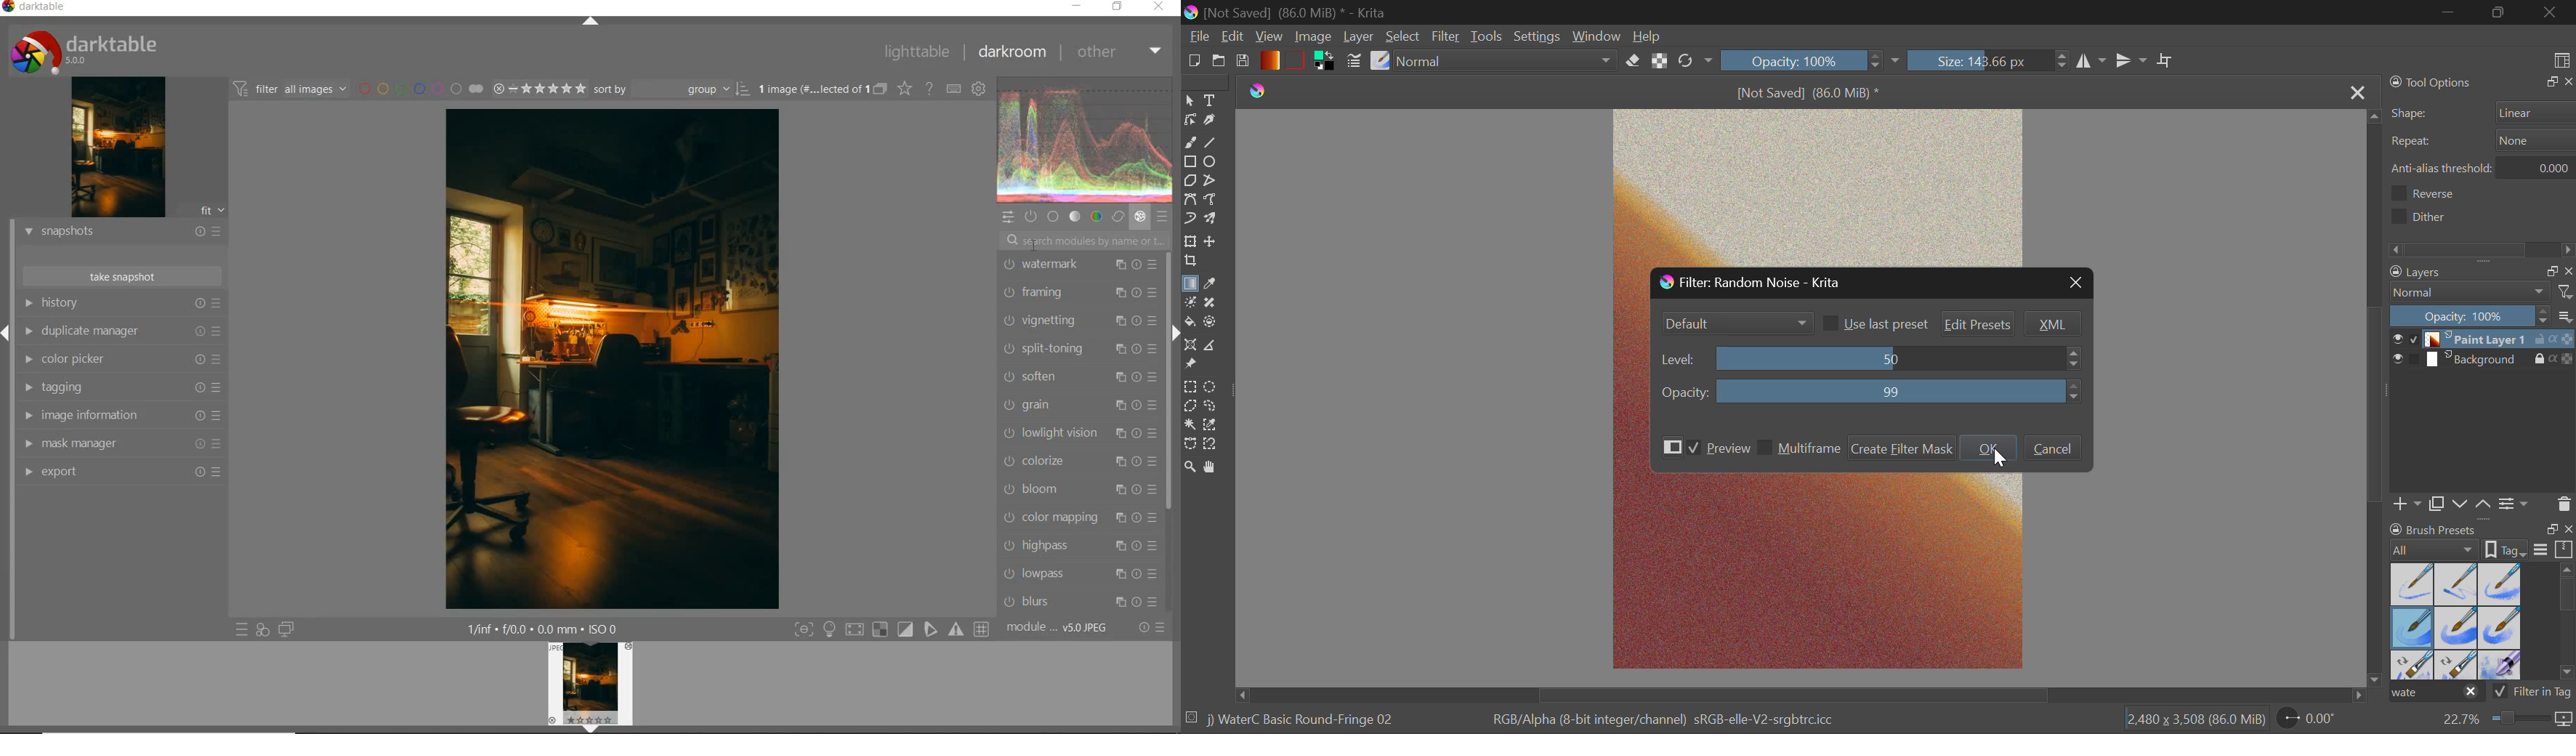 This screenshot has width=2576, height=756. What do you see at coordinates (2532, 140) in the screenshot?
I see `repeat button` at bounding box center [2532, 140].